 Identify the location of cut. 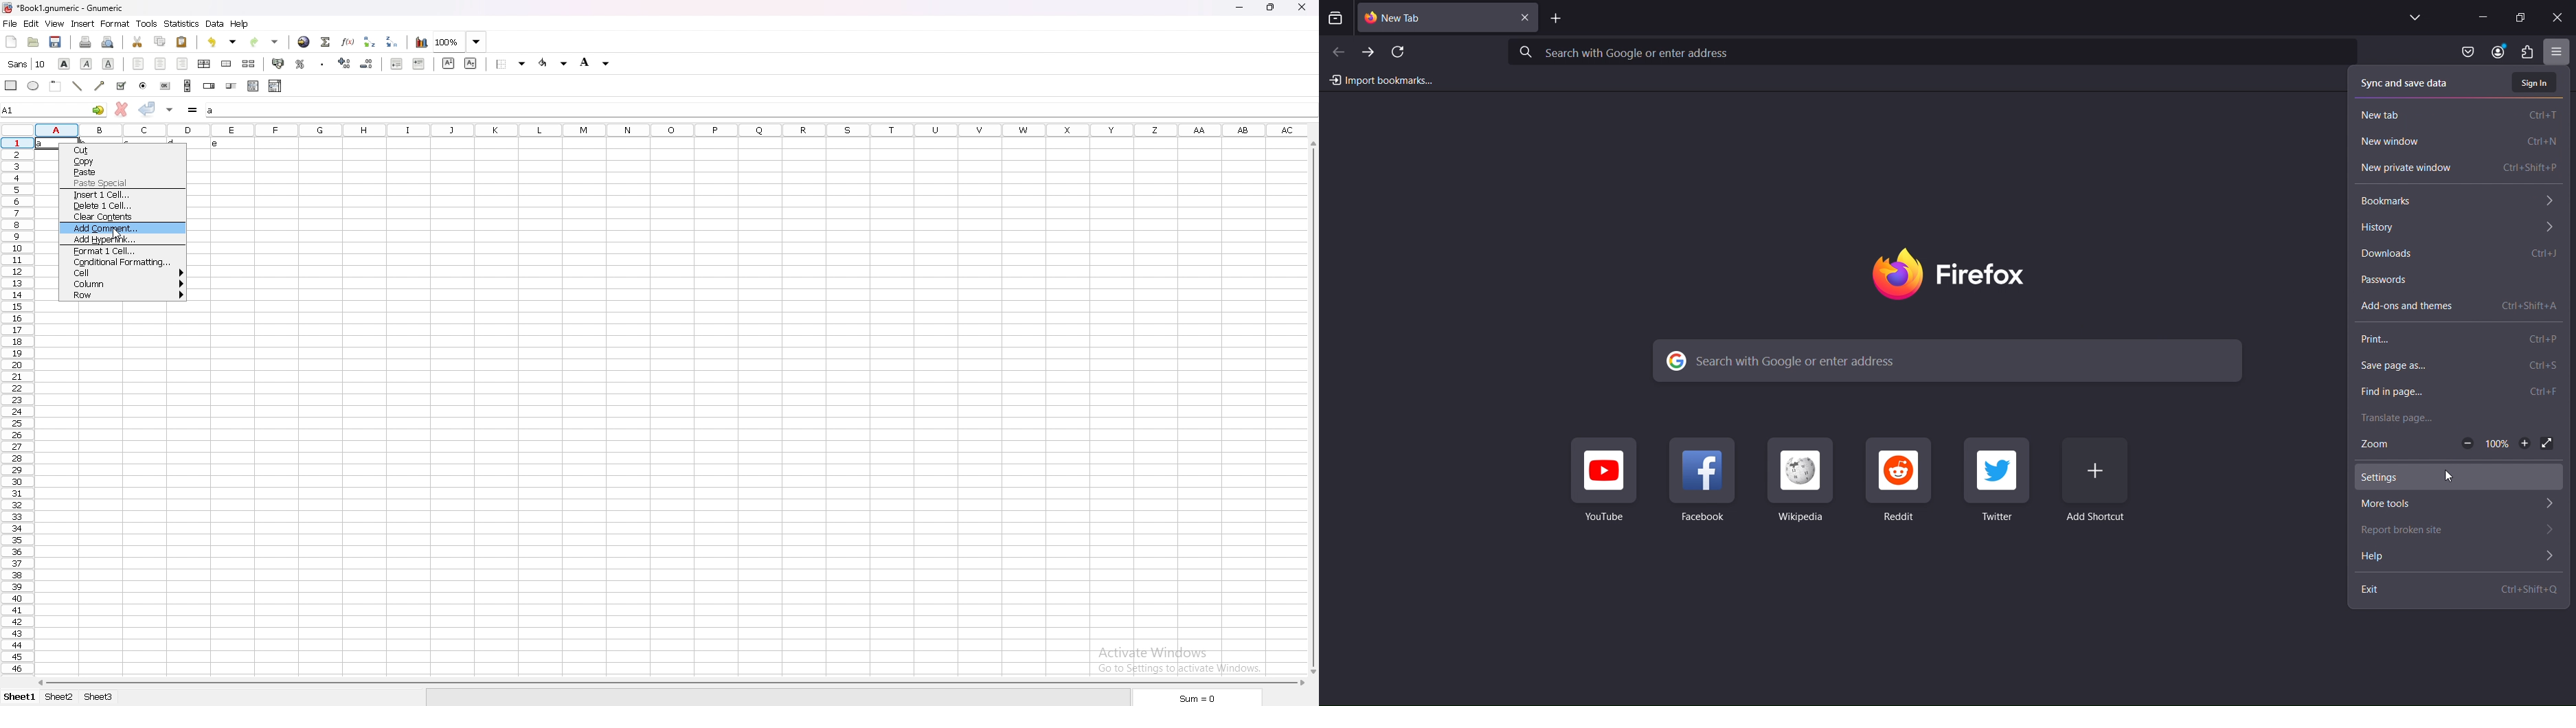
(122, 150).